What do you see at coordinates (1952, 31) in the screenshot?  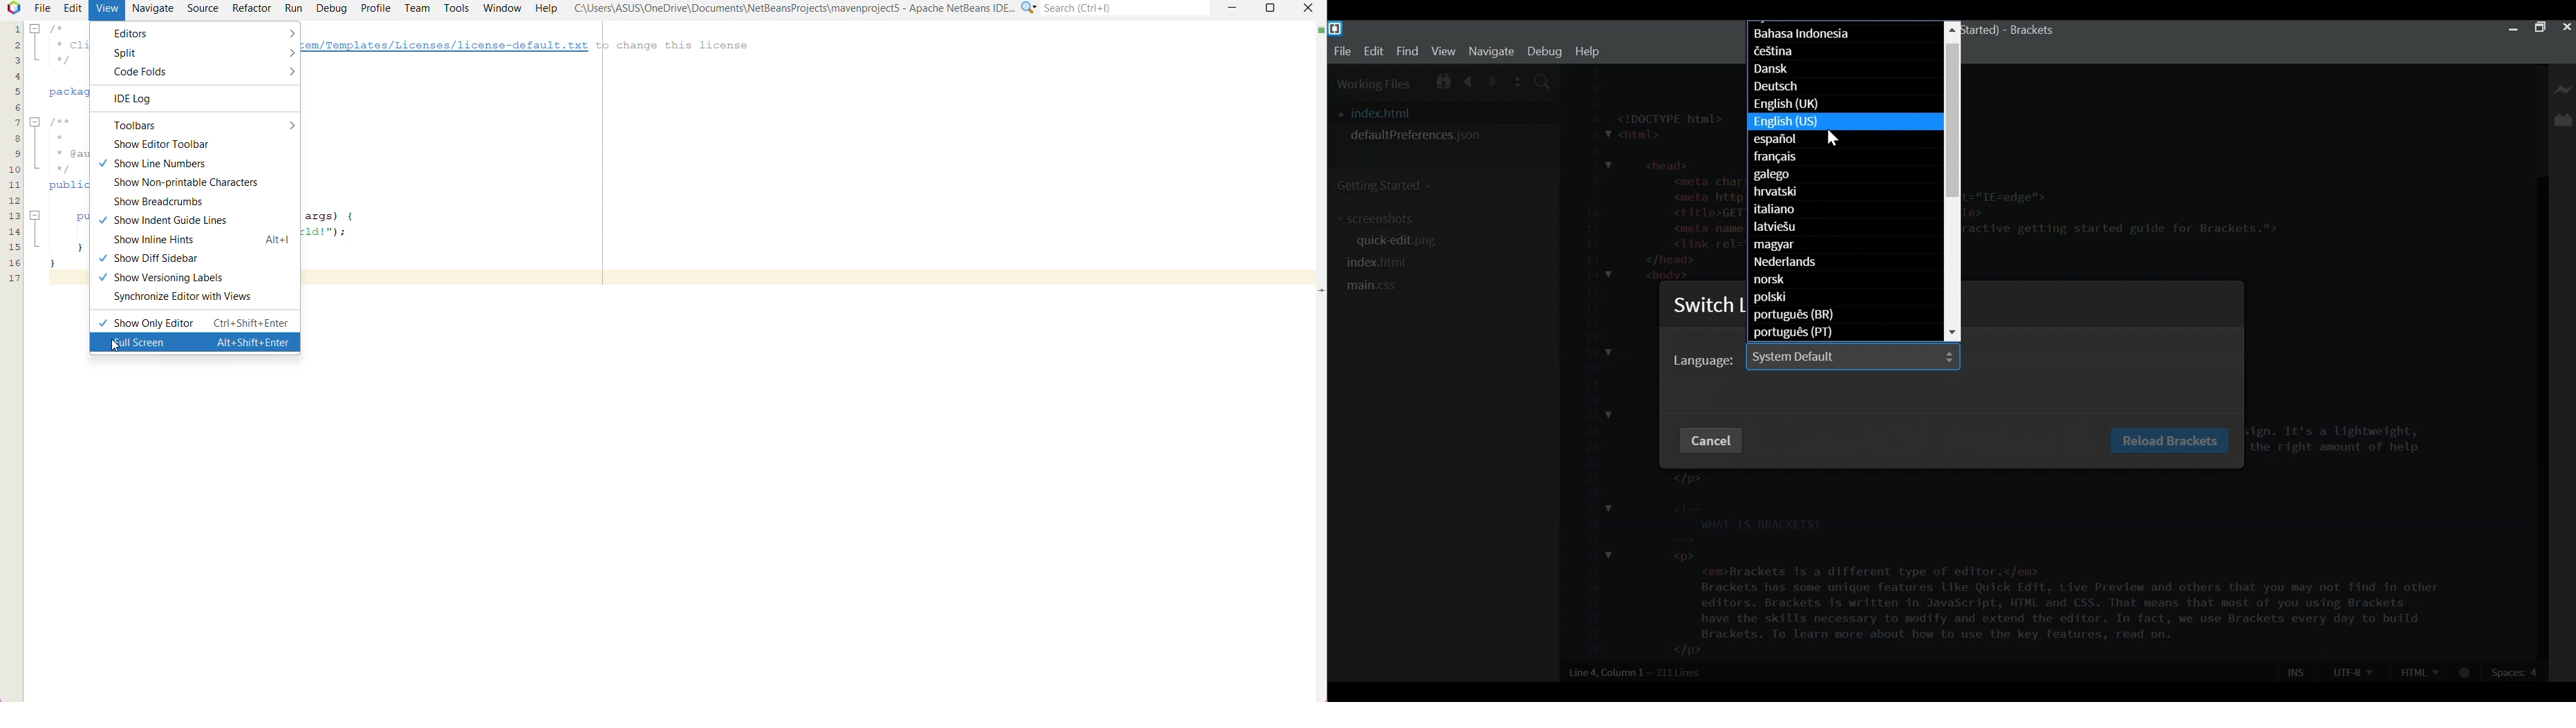 I see `scroll up` at bounding box center [1952, 31].